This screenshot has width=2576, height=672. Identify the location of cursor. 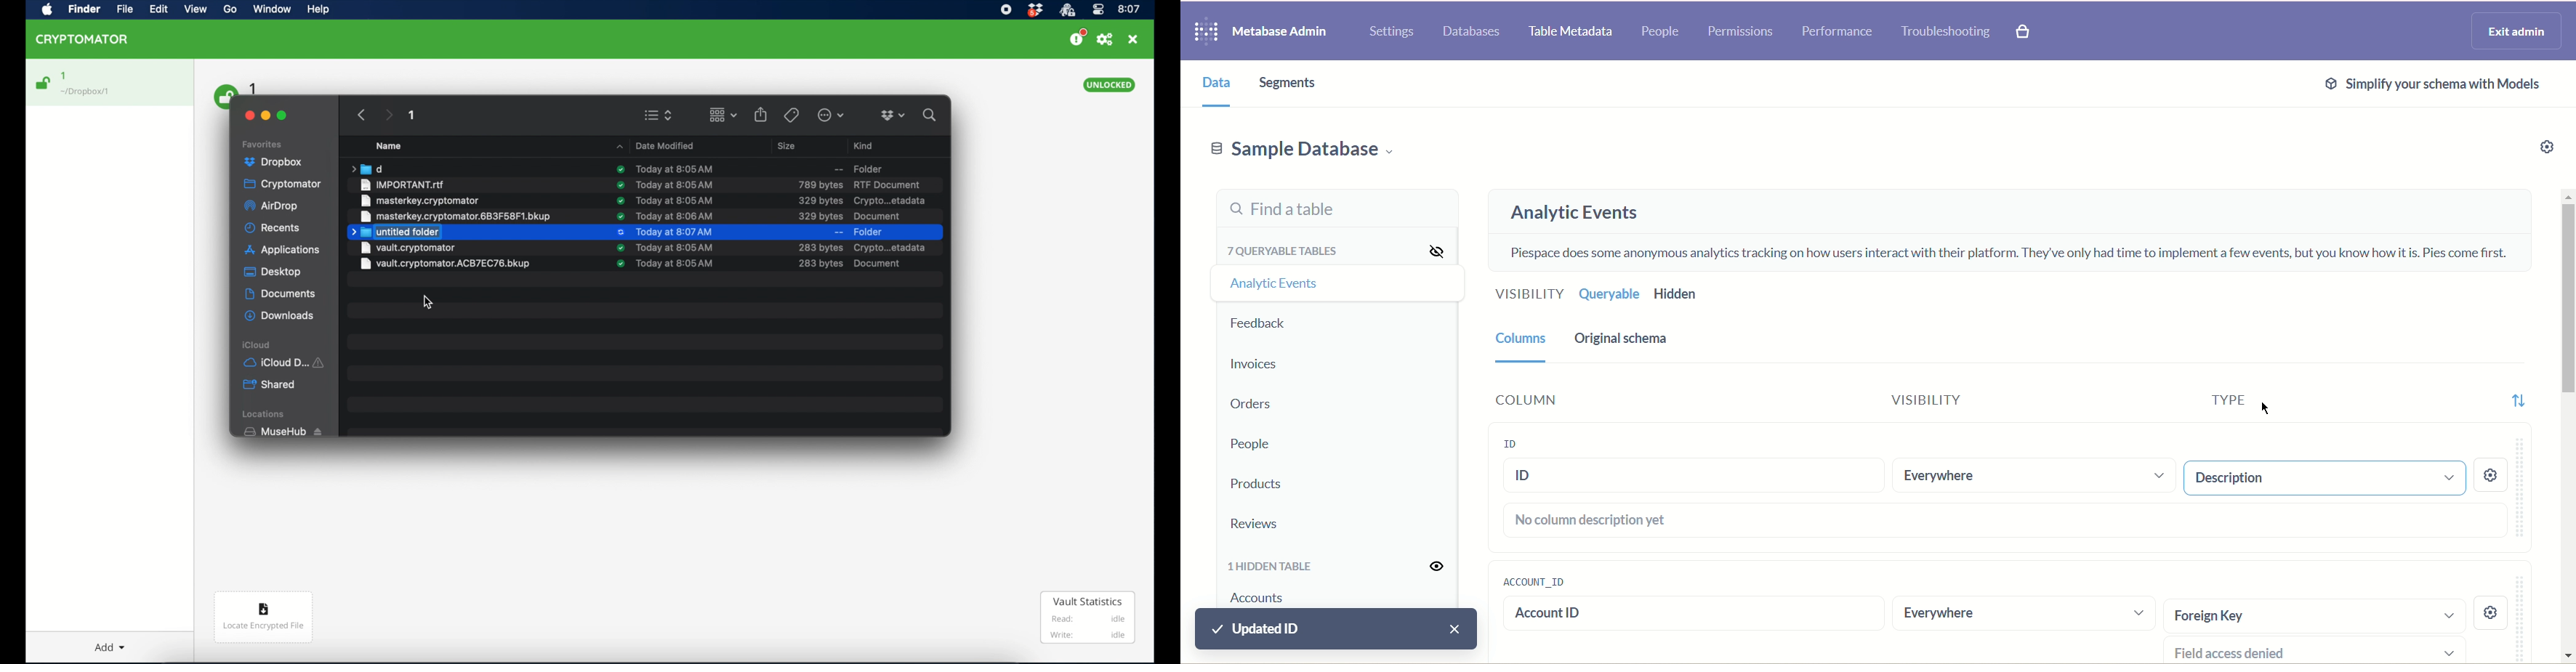
(2269, 409).